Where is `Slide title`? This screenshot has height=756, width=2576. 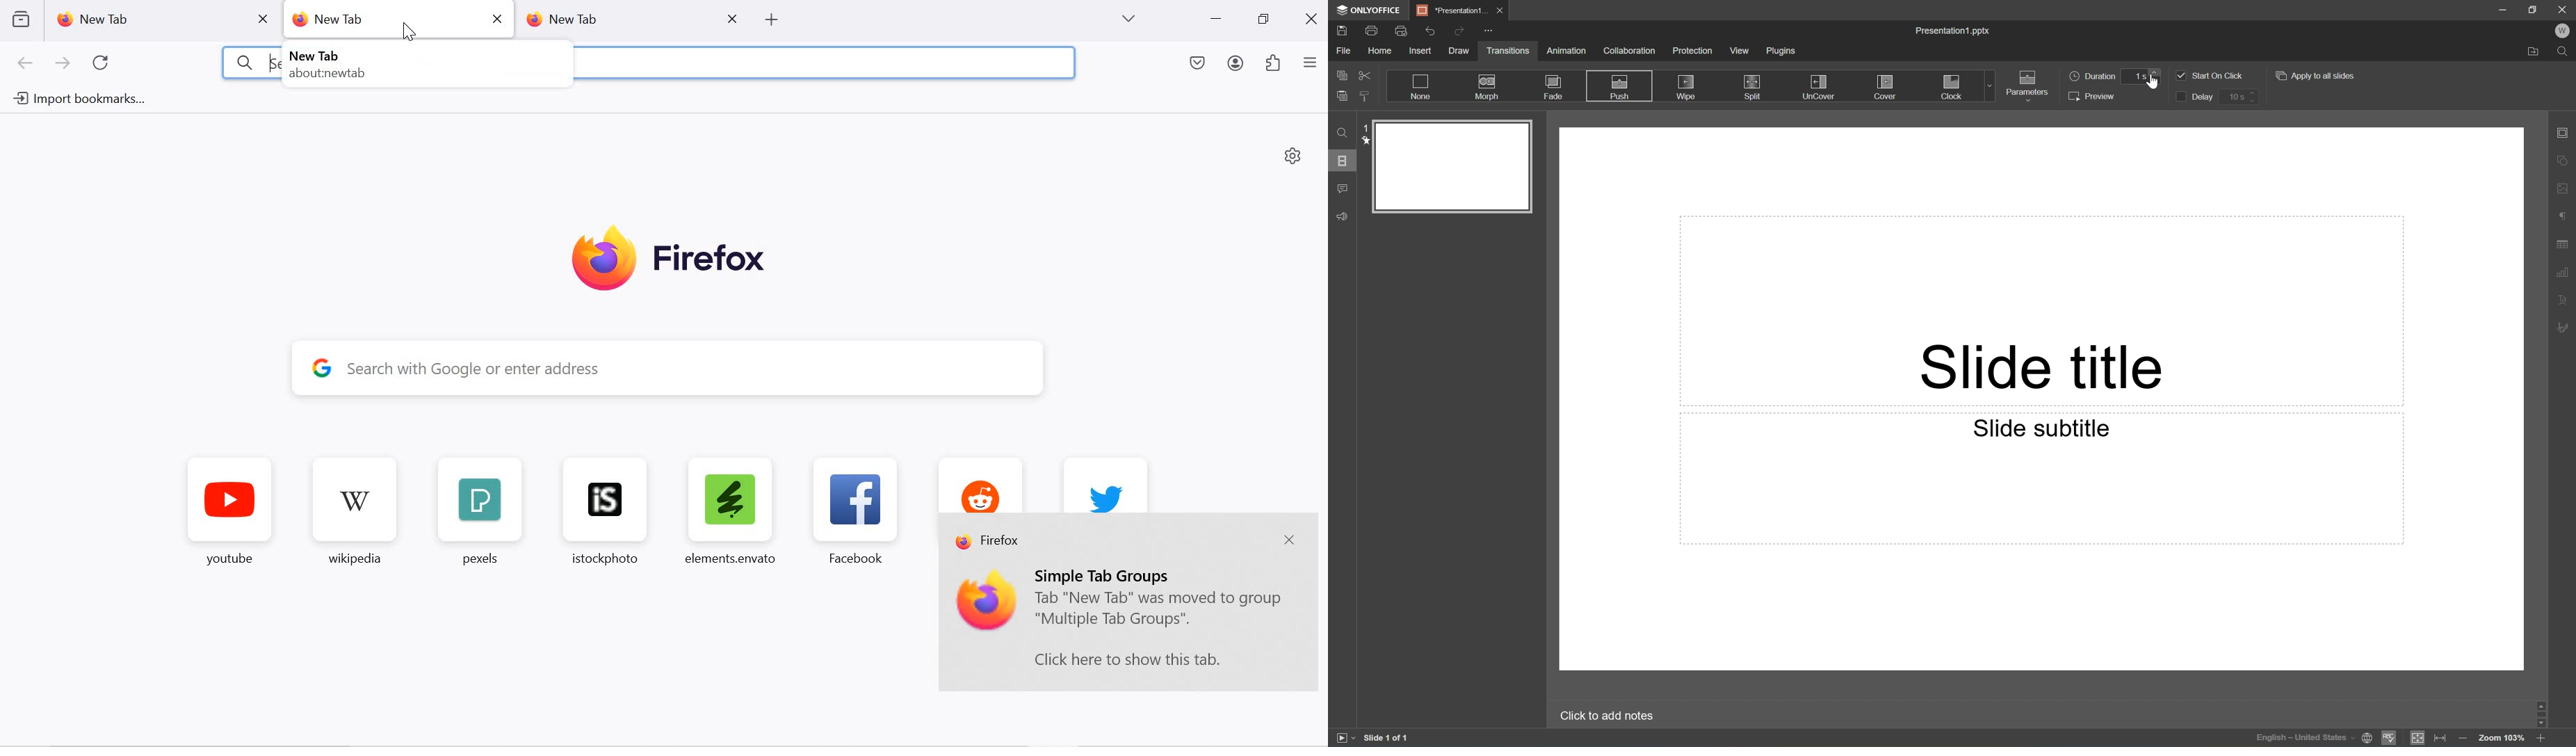
Slide title is located at coordinates (2042, 366).